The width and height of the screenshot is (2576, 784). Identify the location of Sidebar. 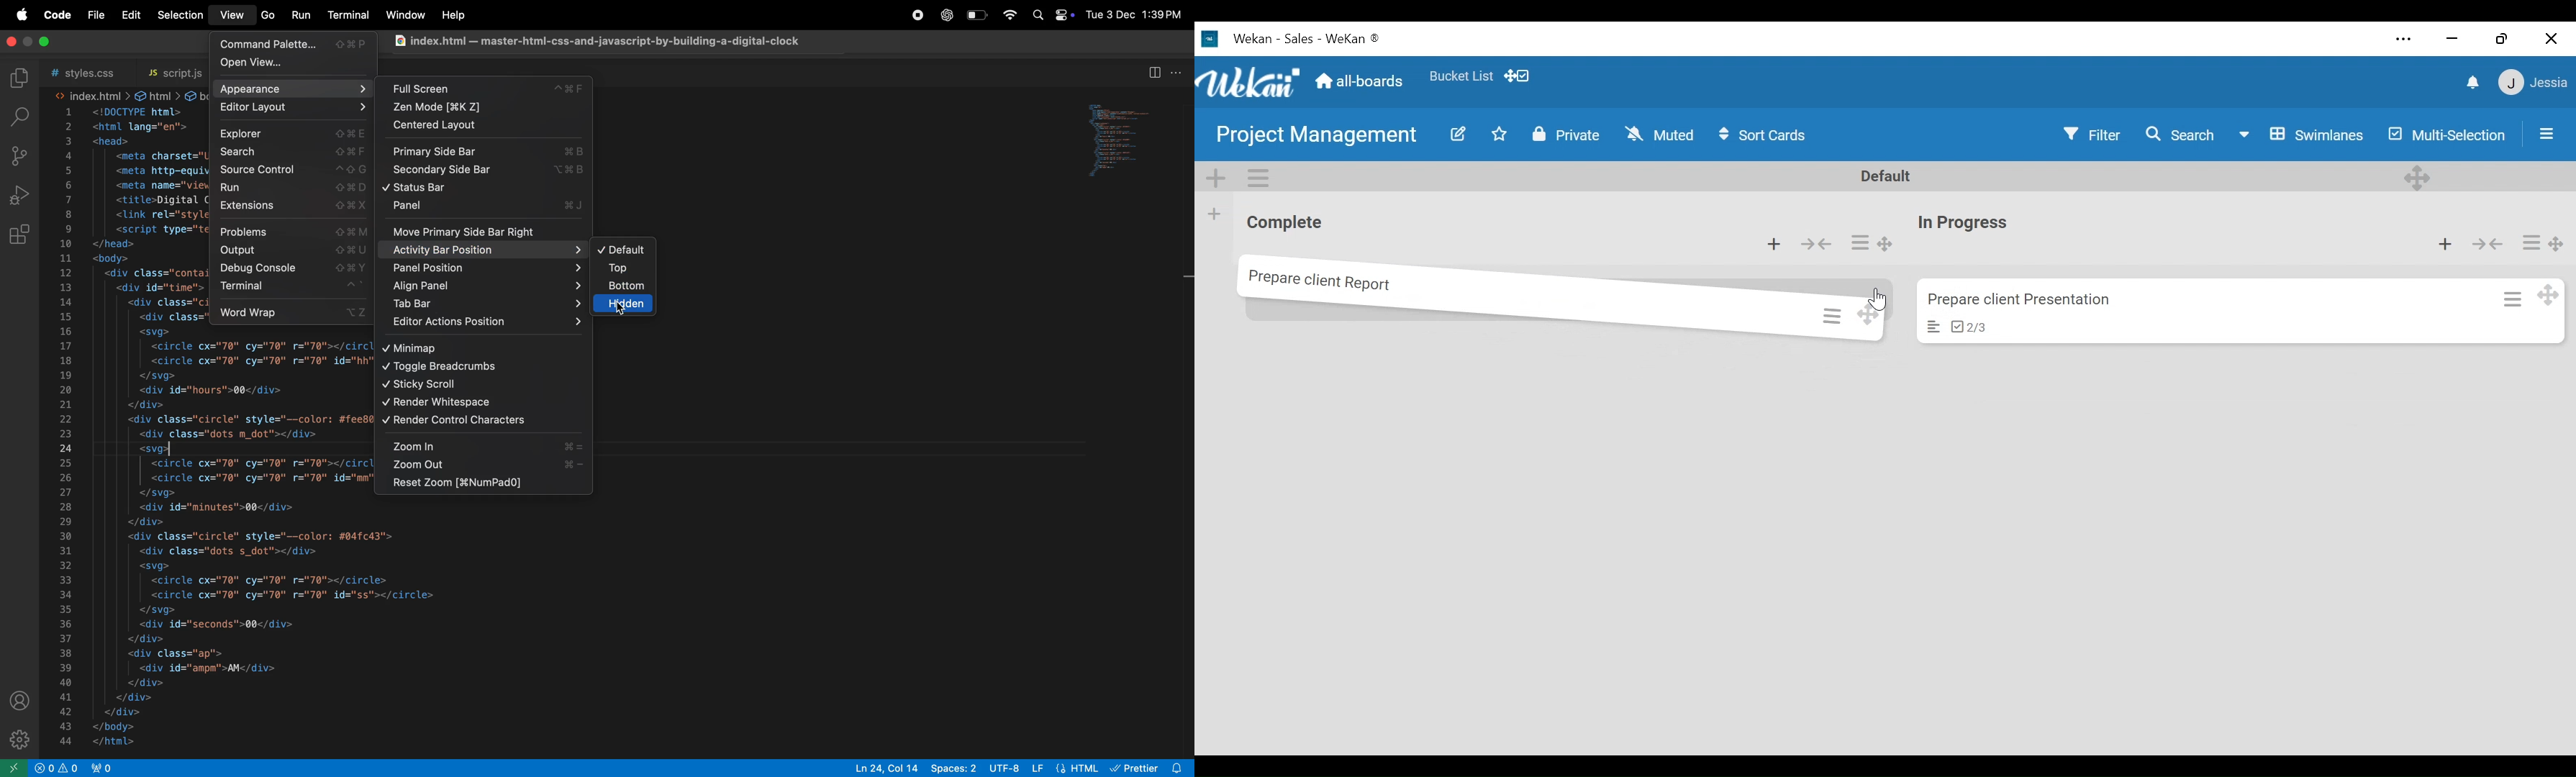
(2544, 130).